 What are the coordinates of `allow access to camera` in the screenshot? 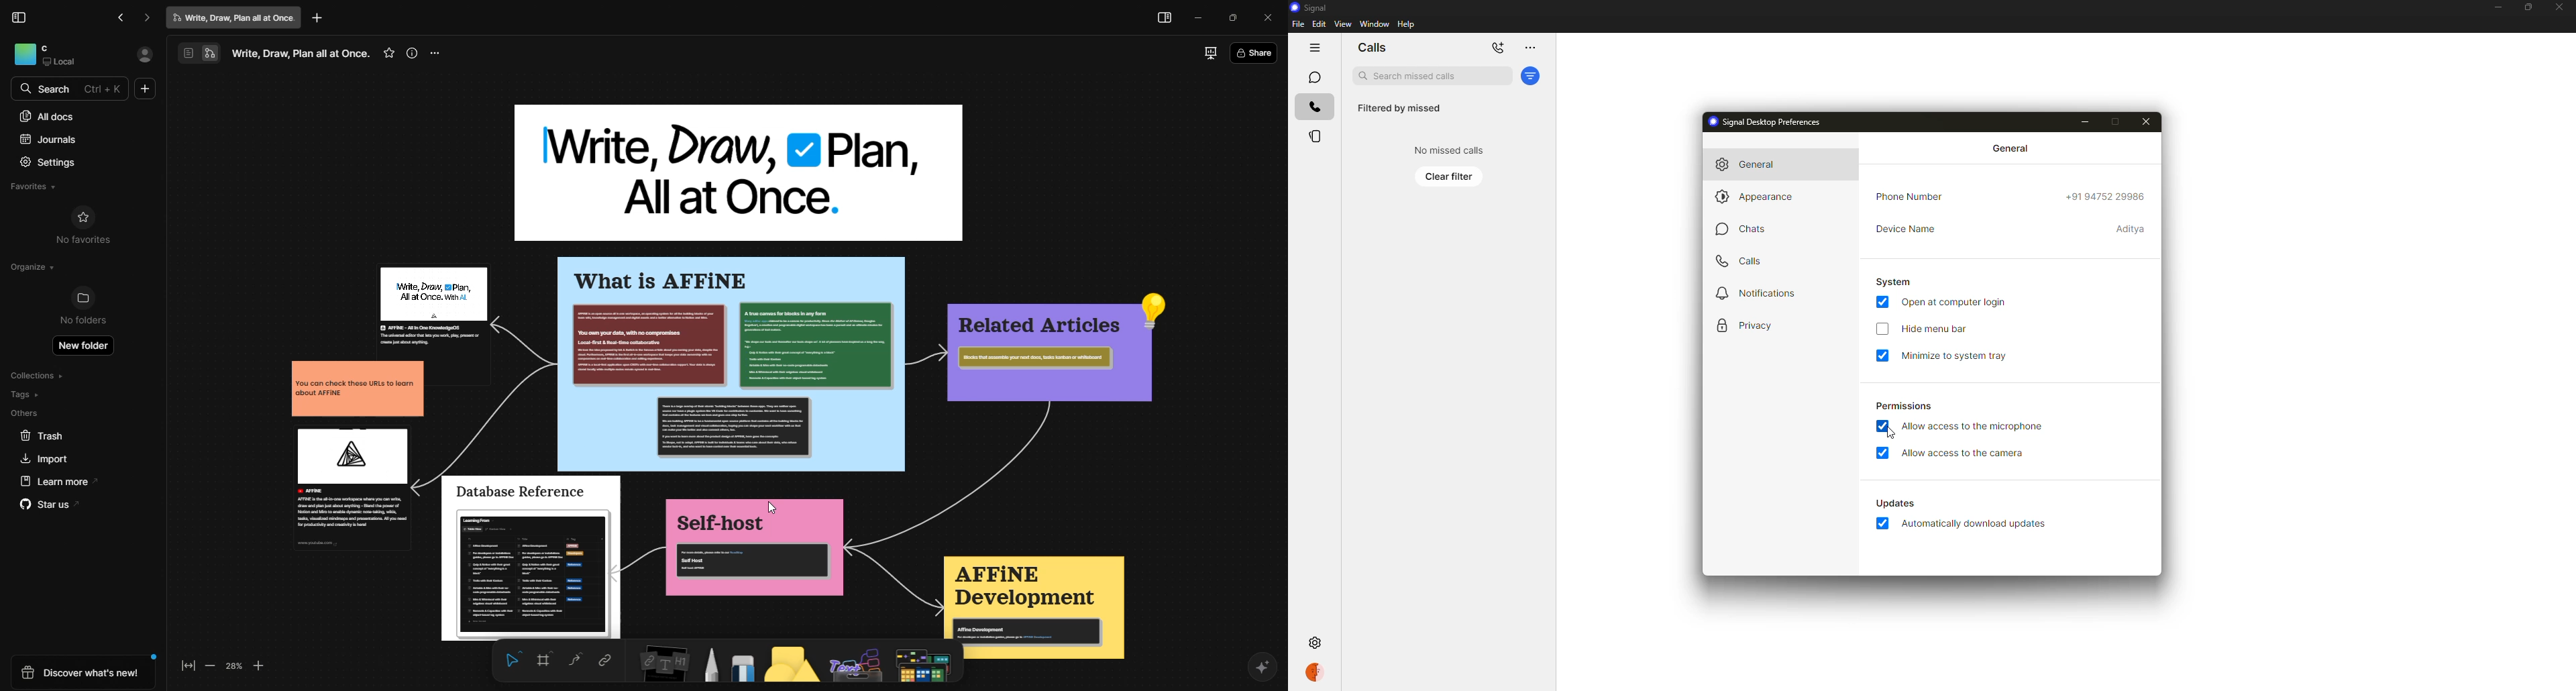 It's located at (1966, 453).